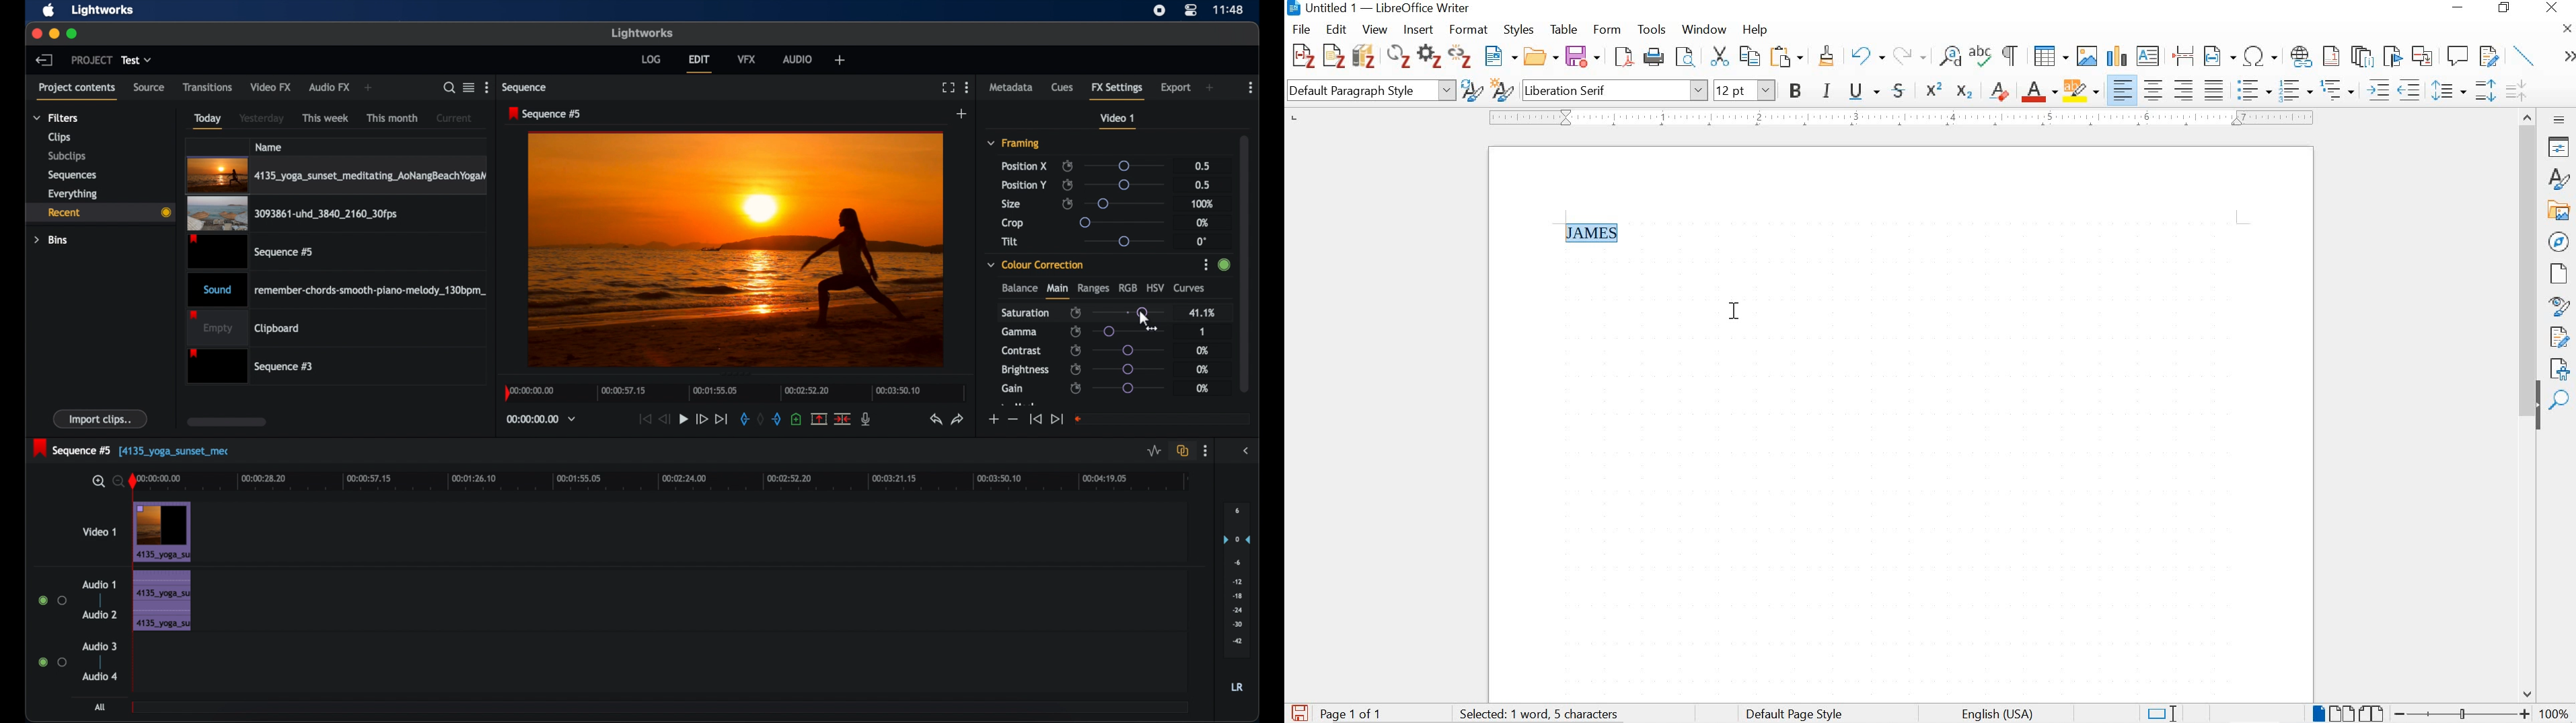 Image resolution: width=2576 pixels, height=728 pixels. I want to click on track changes function, so click(2487, 55).